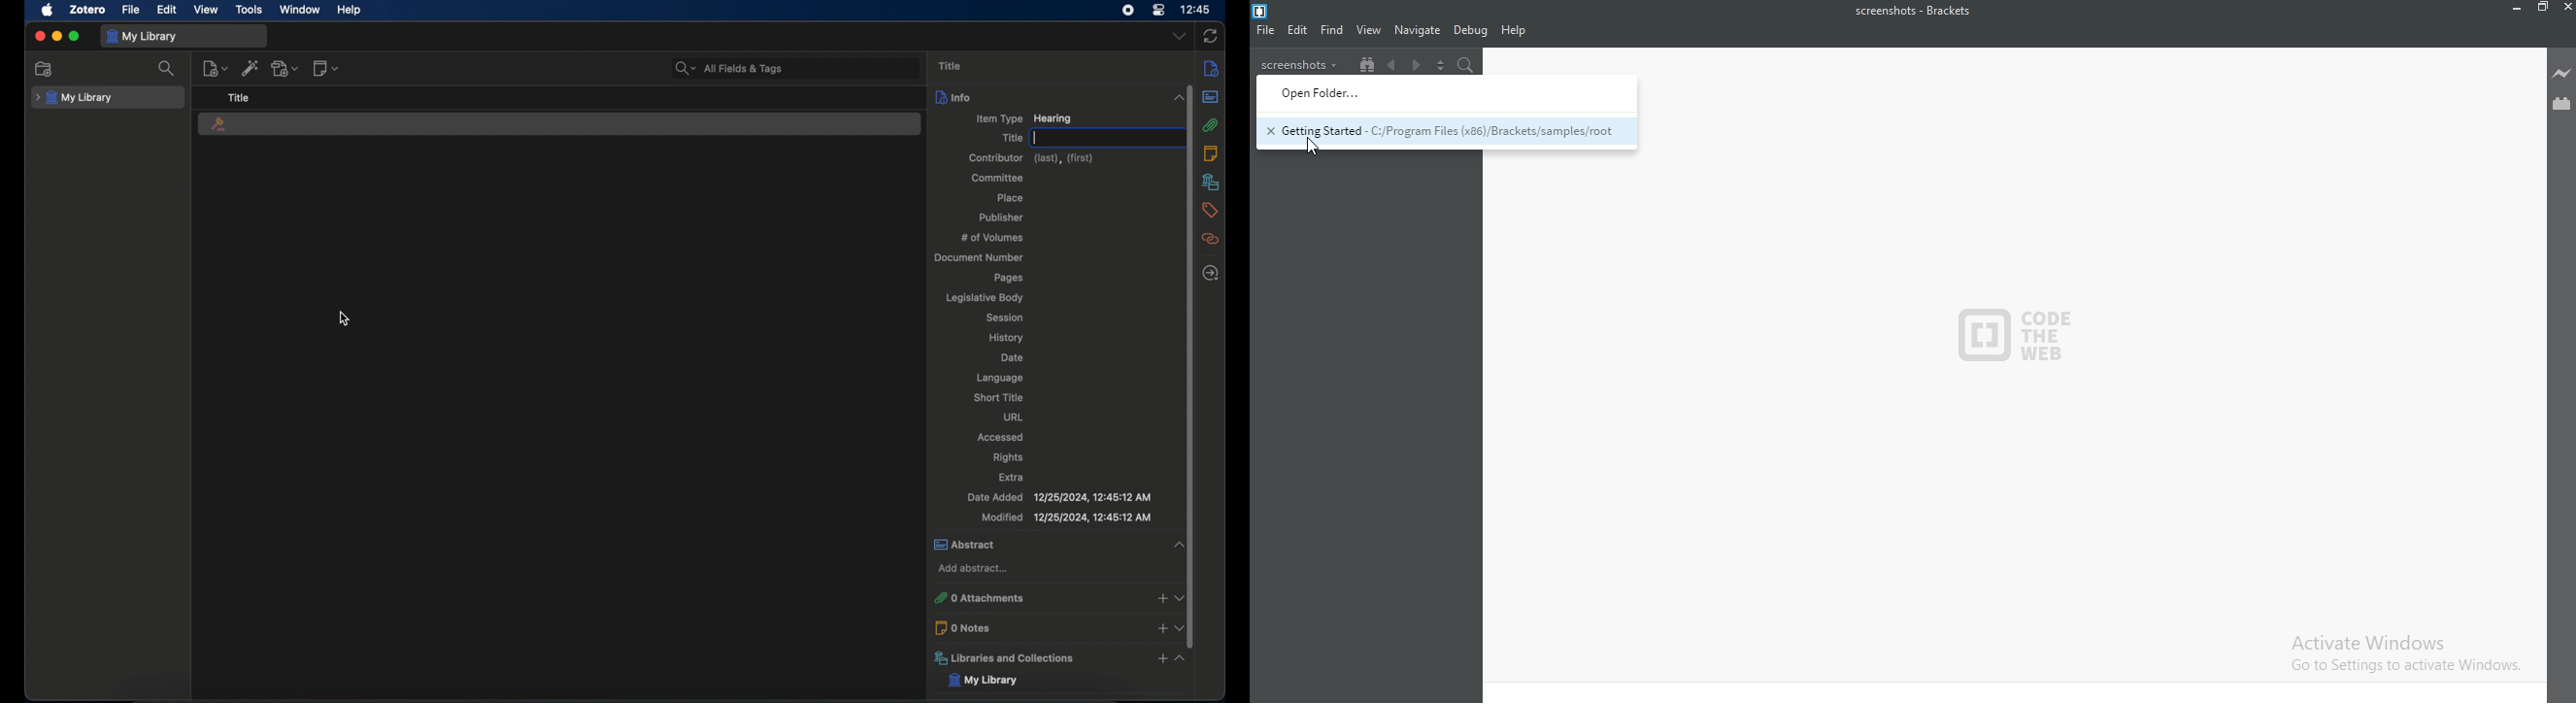 The image size is (2576, 728). What do you see at coordinates (350, 10) in the screenshot?
I see `help` at bounding box center [350, 10].